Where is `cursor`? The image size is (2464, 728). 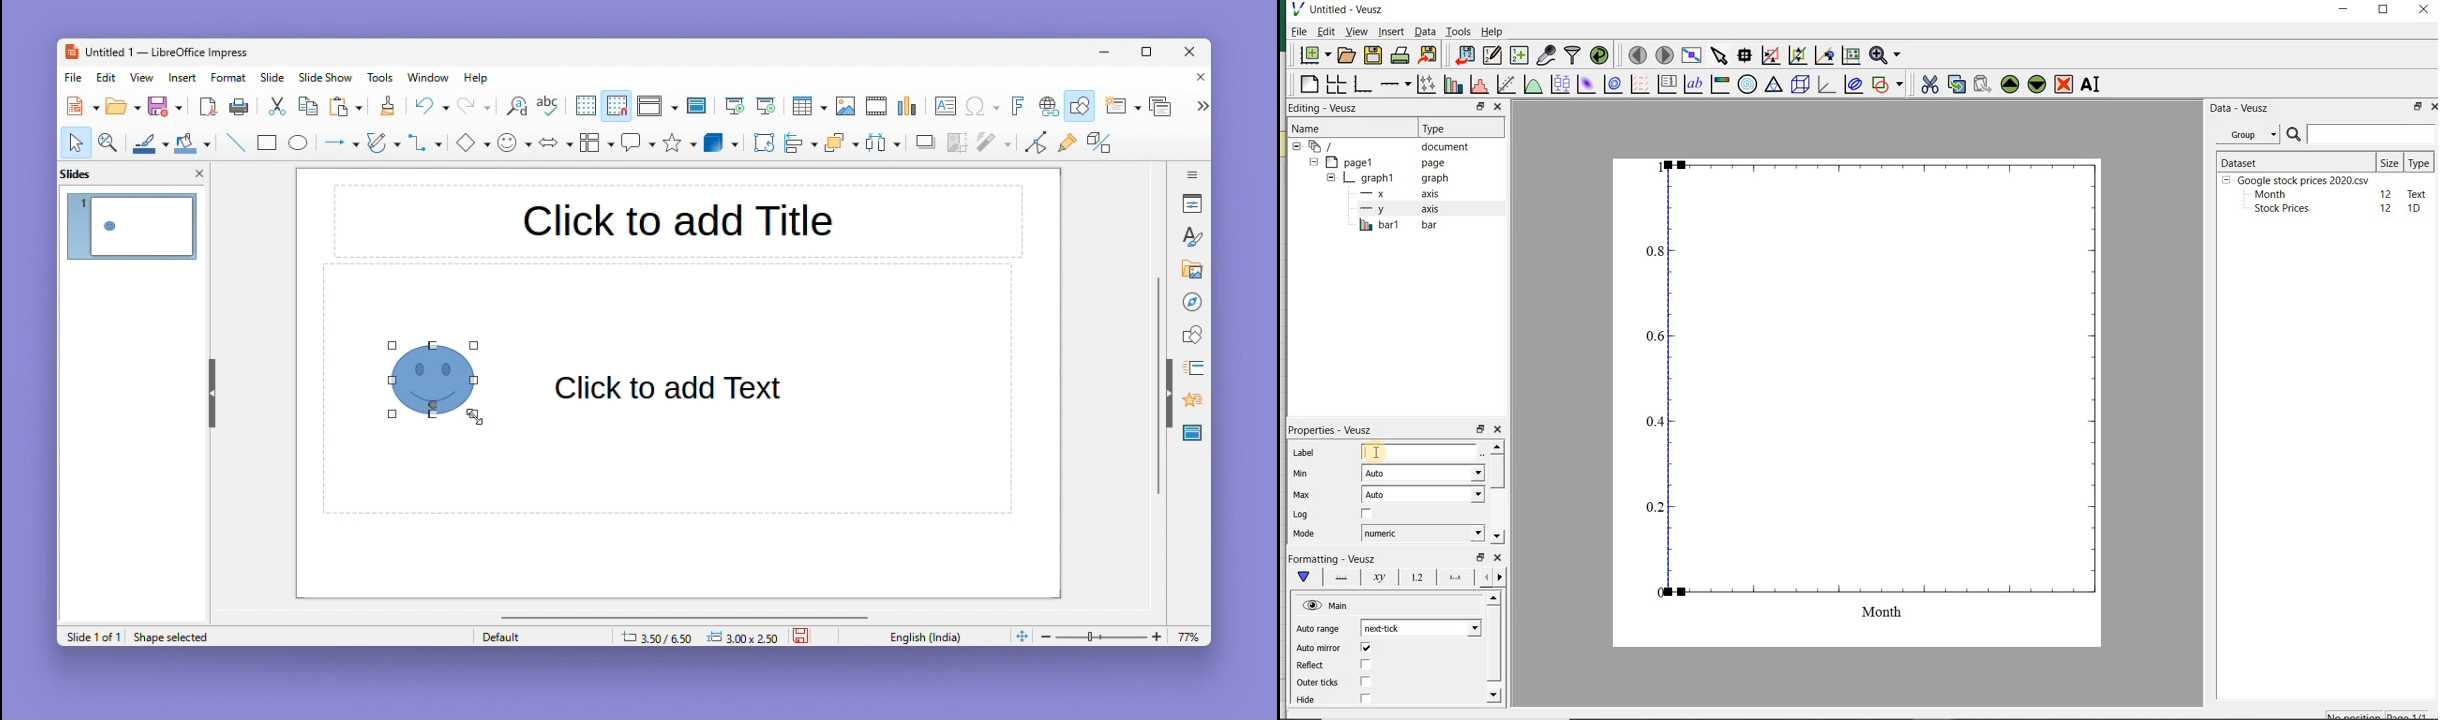 cursor is located at coordinates (1373, 450).